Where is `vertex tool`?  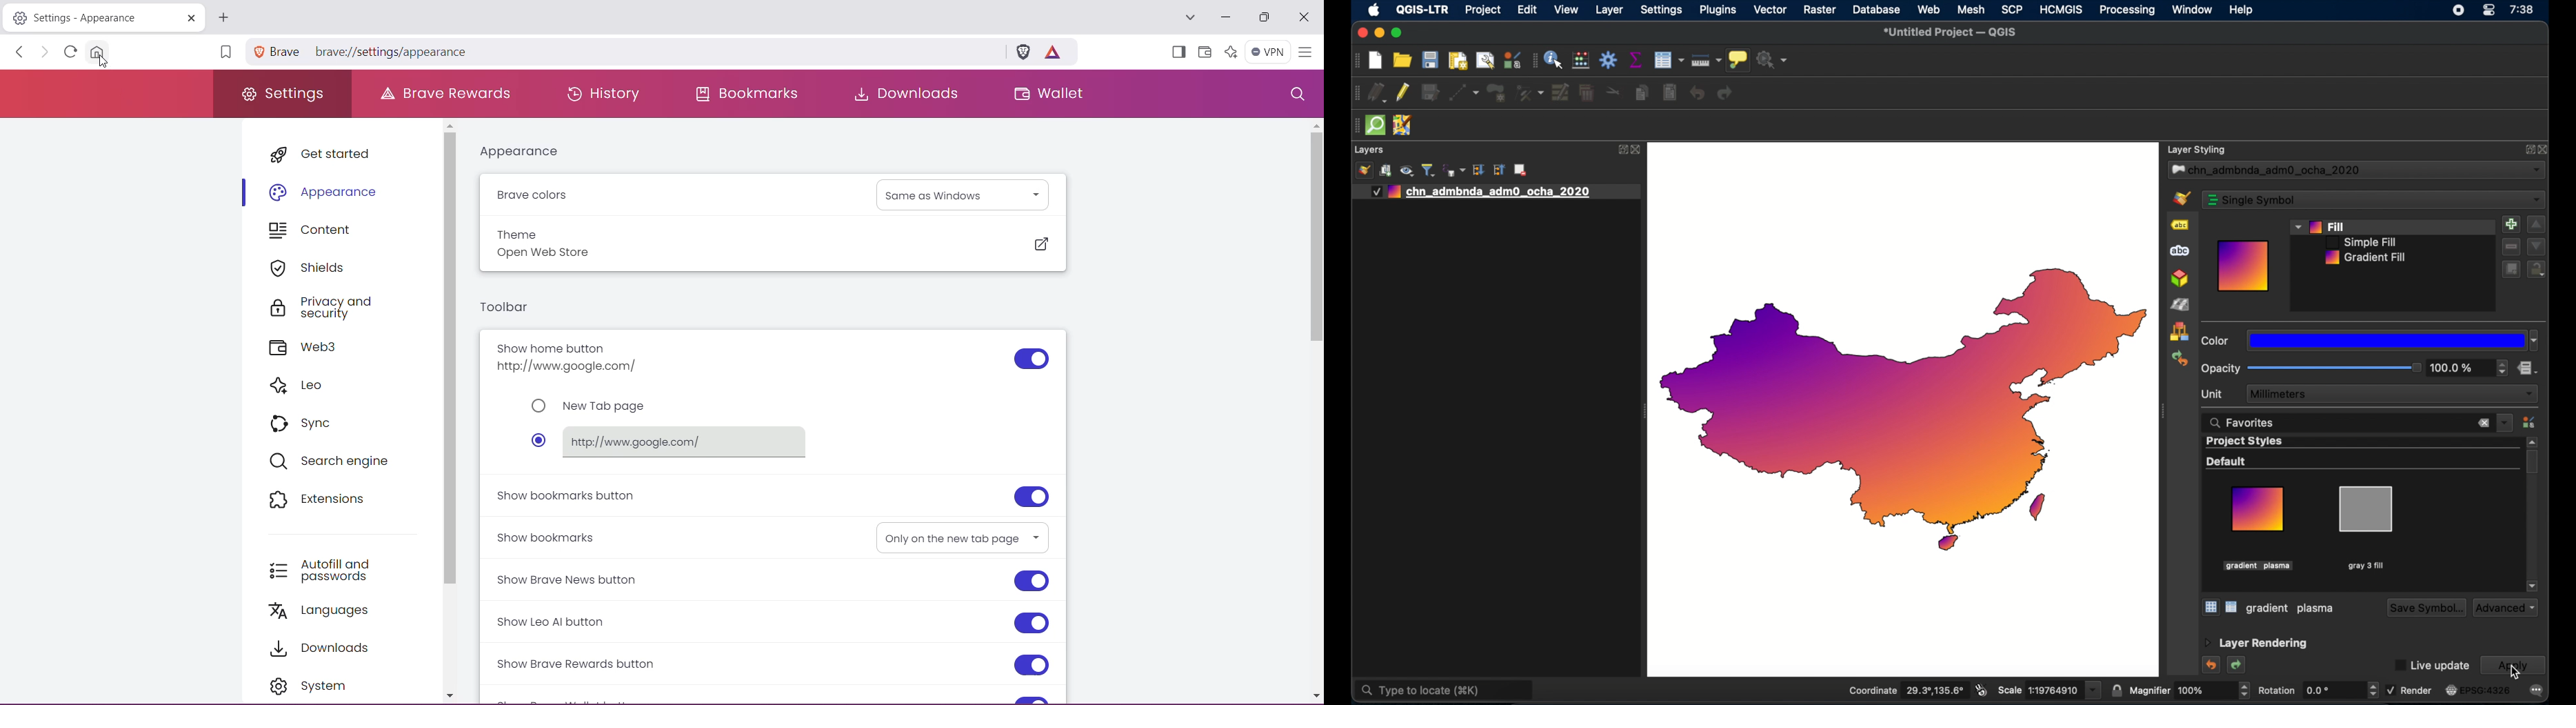 vertex tool is located at coordinates (1529, 93).